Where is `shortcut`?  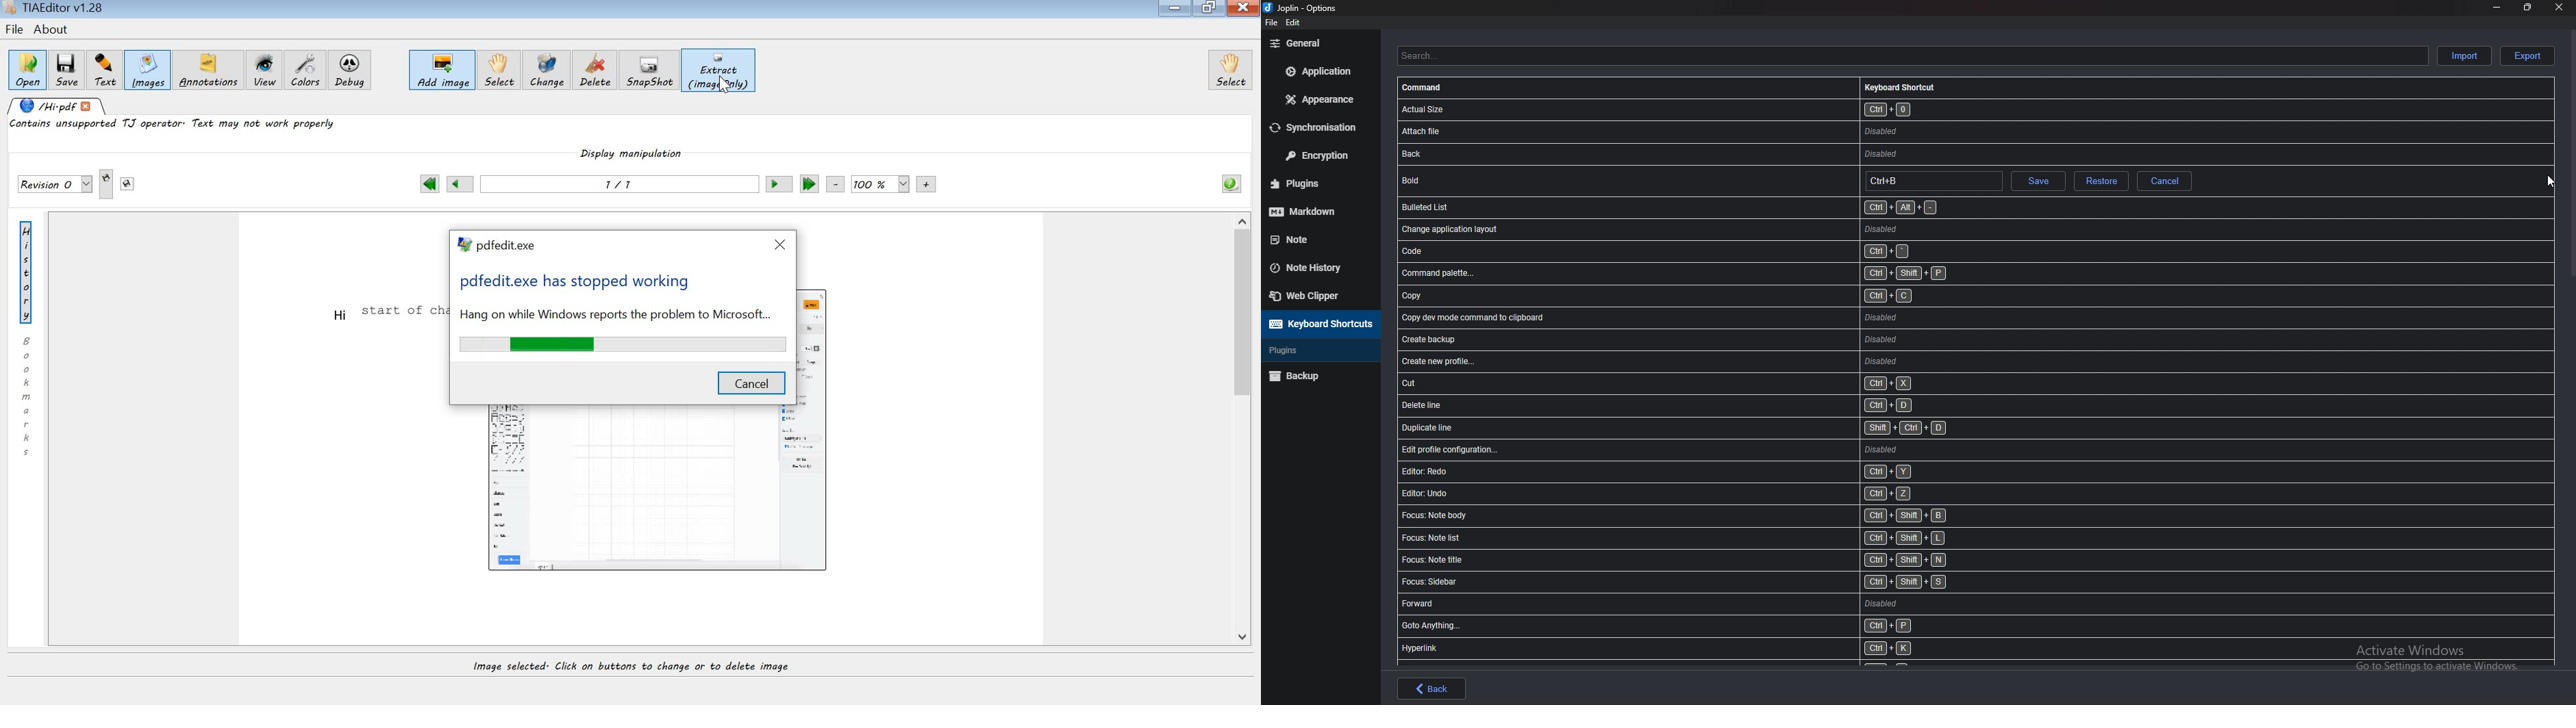 shortcut is located at coordinates (1677, 251).